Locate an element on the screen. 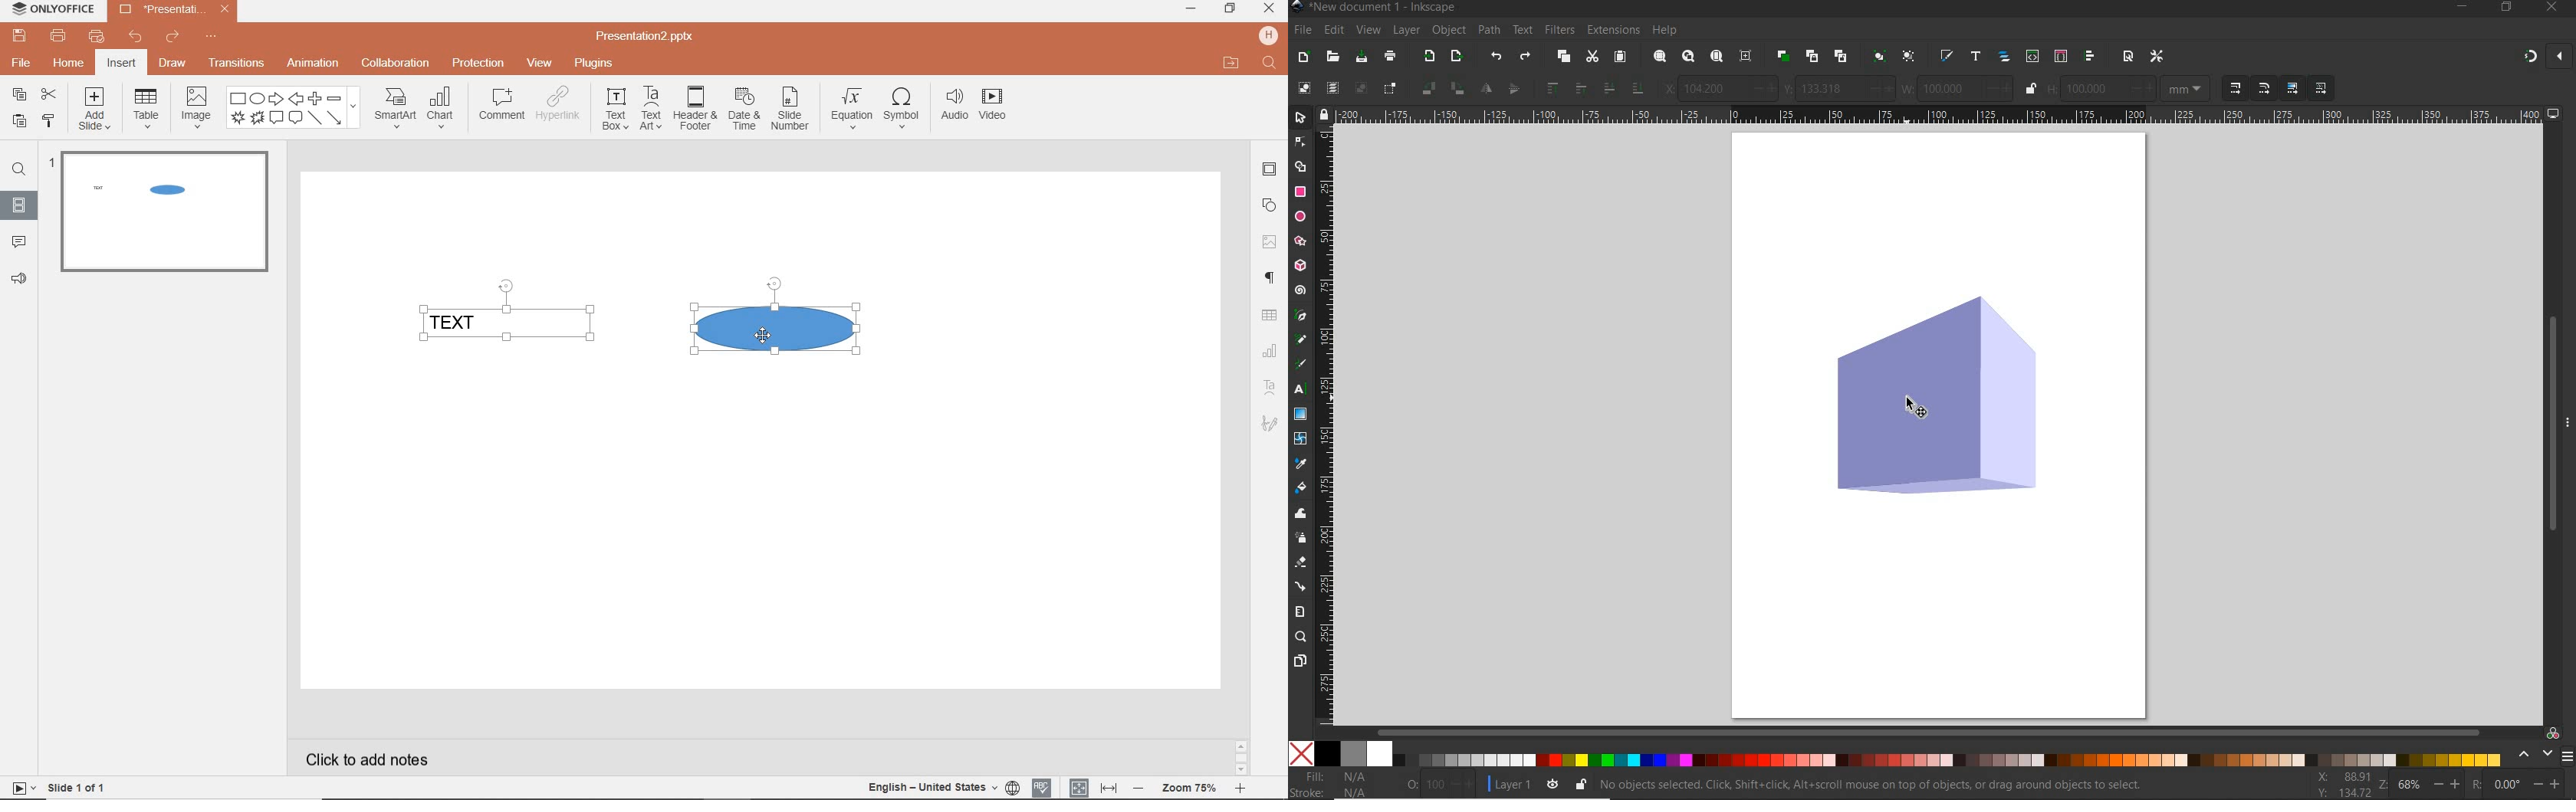 This screenshot has height=812, width=2576. MINIMIZE is located at coordinates (2463, 6).